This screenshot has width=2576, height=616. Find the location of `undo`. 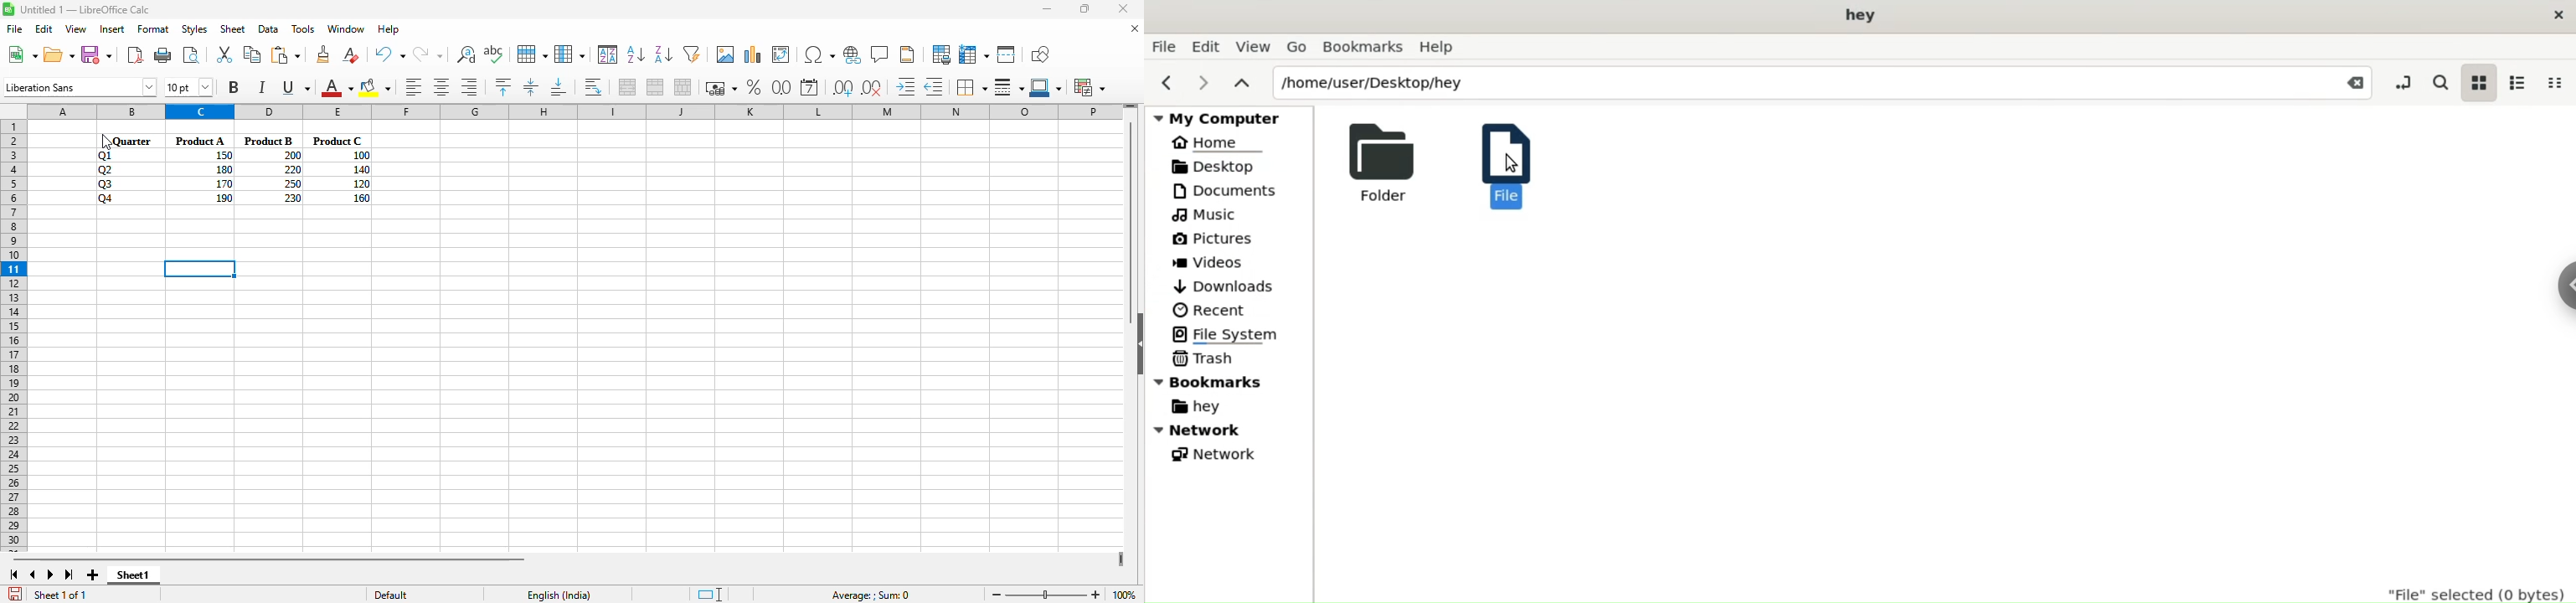

undo is located at coordinates (389, 54).